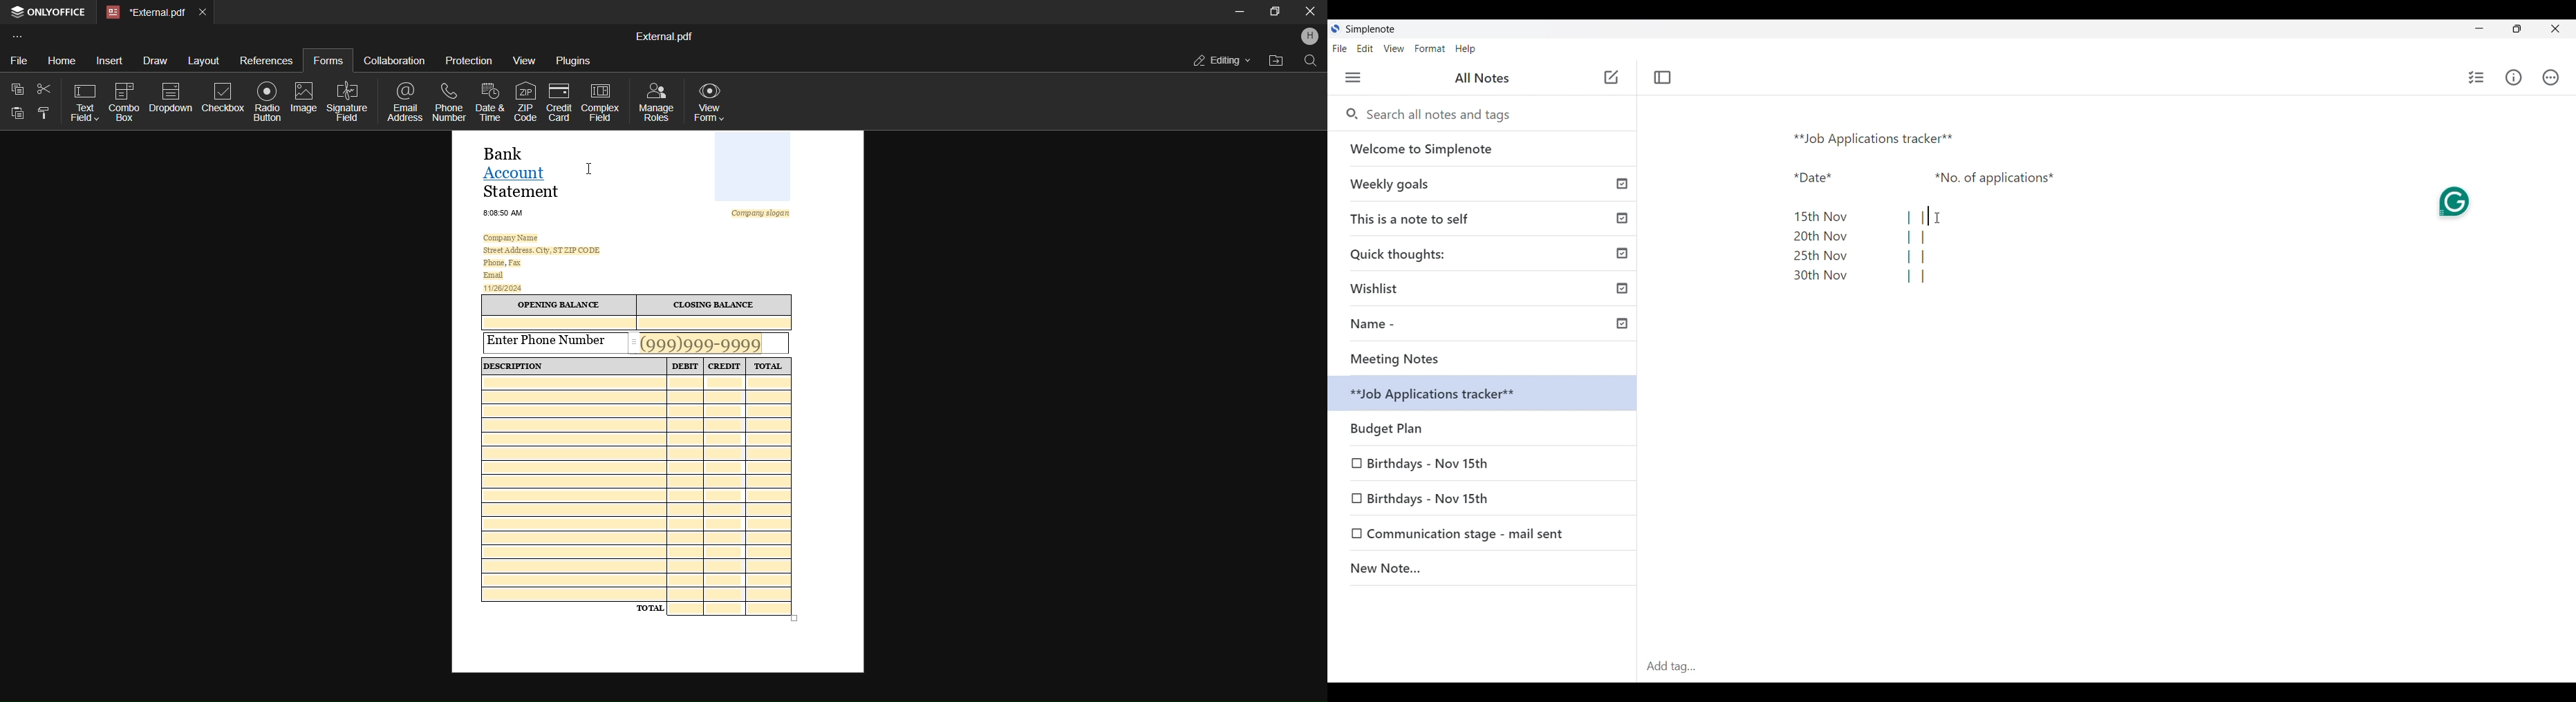 Image resolution: width=2576 pixels, height=728 pixels. Describe the element at coordinates (21, 35) in the screenshot. I see `customize toolbar` at that location.